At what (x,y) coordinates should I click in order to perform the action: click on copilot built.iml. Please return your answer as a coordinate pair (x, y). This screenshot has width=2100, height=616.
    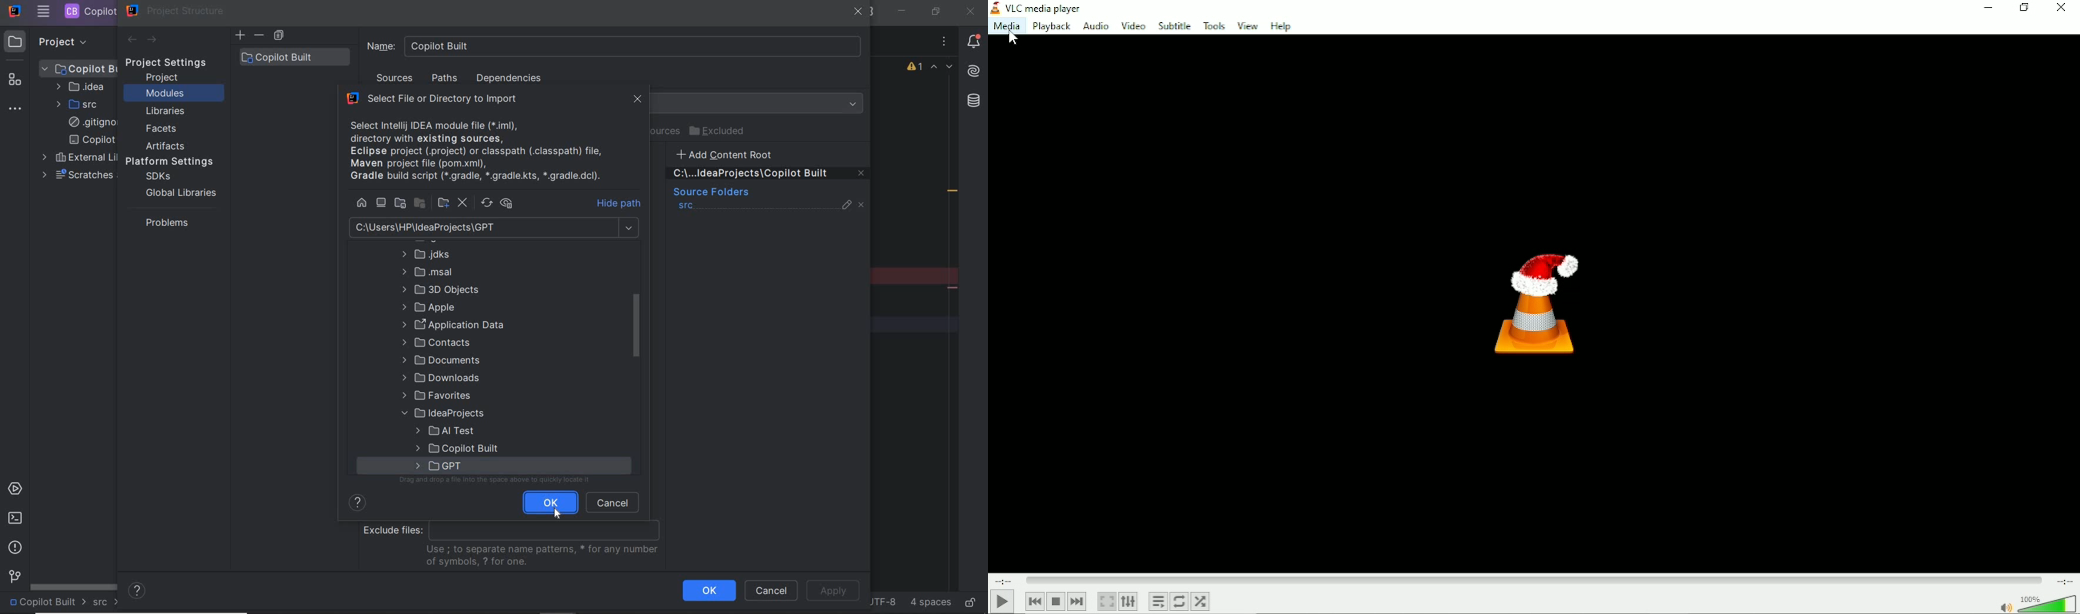
    Looking at the image, I should click on (92, 140).